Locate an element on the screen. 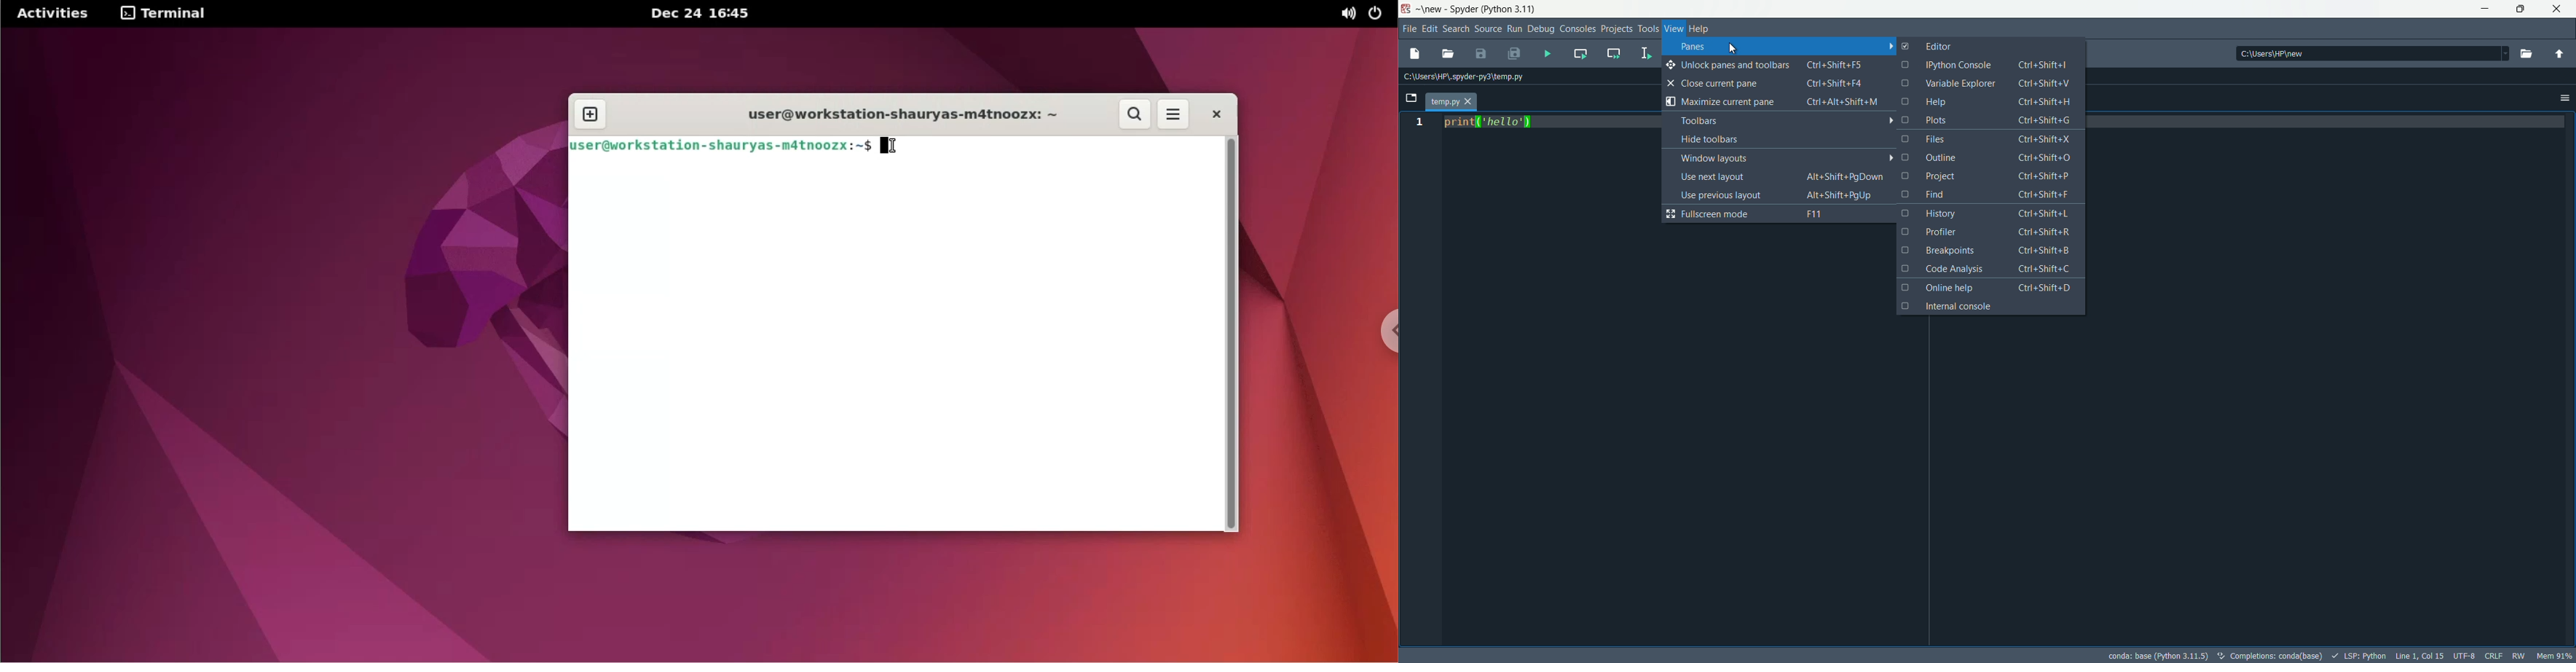  run menu is located at coordinates (1514, 29).